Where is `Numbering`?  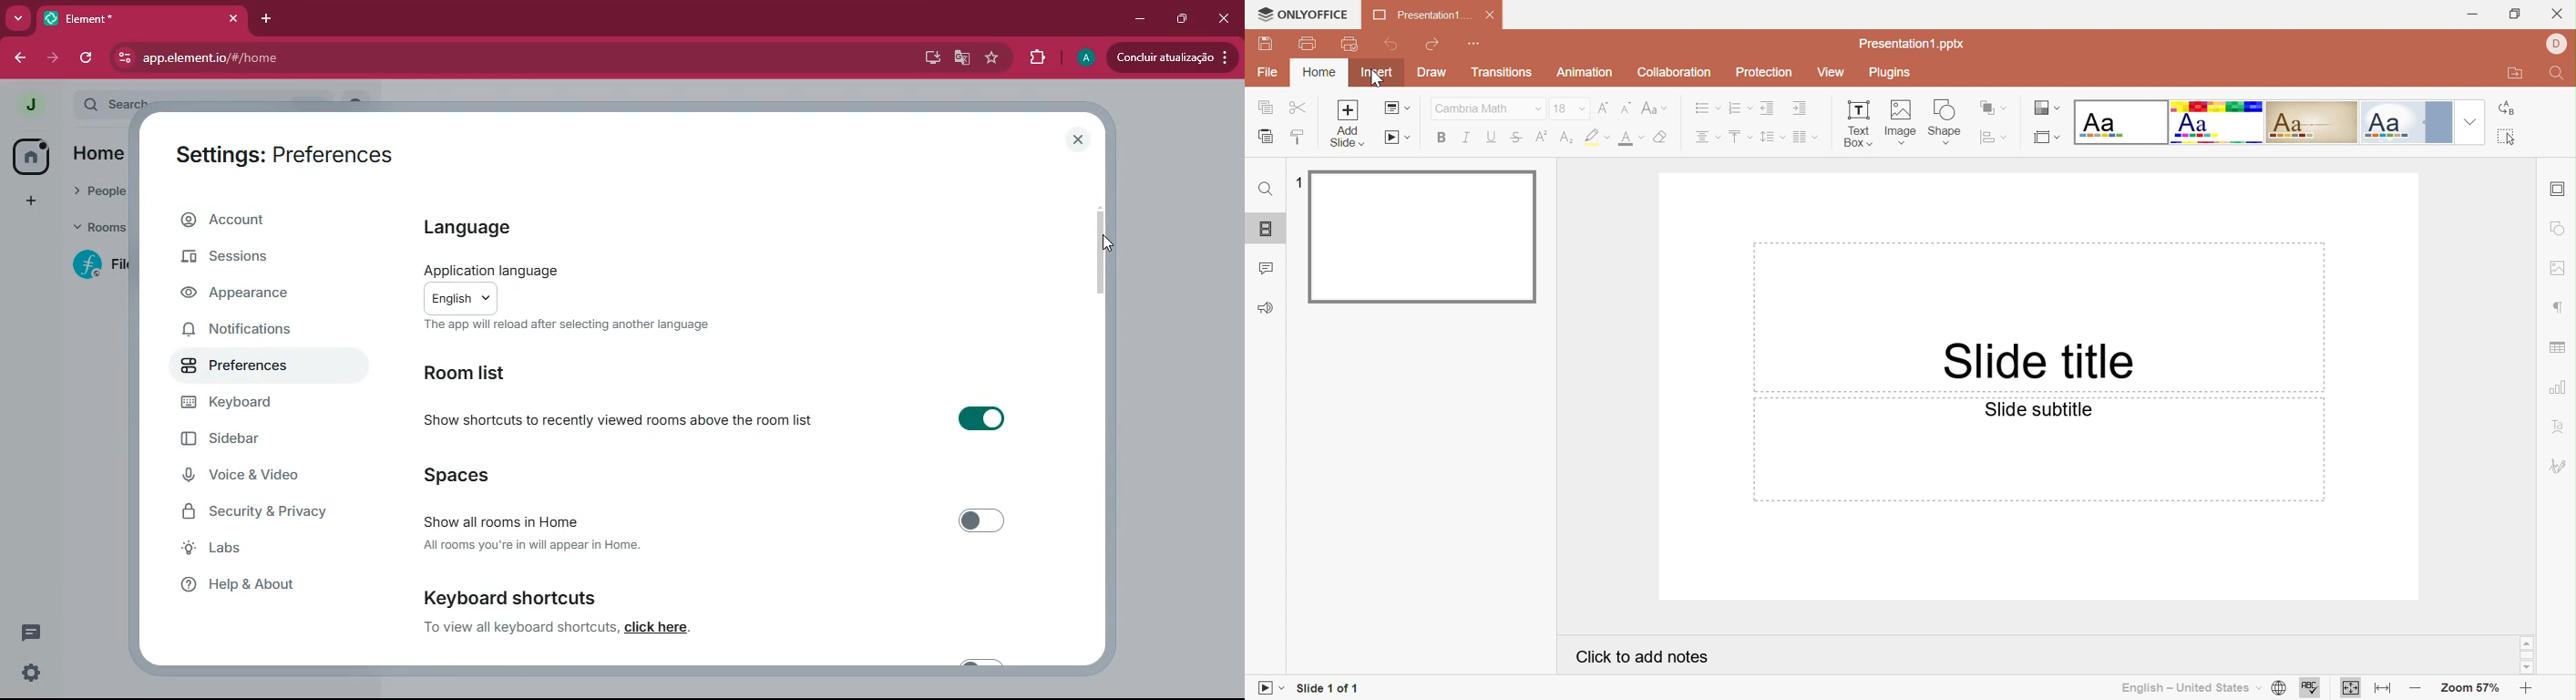
Numbering is located at coordinates (1740, 108).